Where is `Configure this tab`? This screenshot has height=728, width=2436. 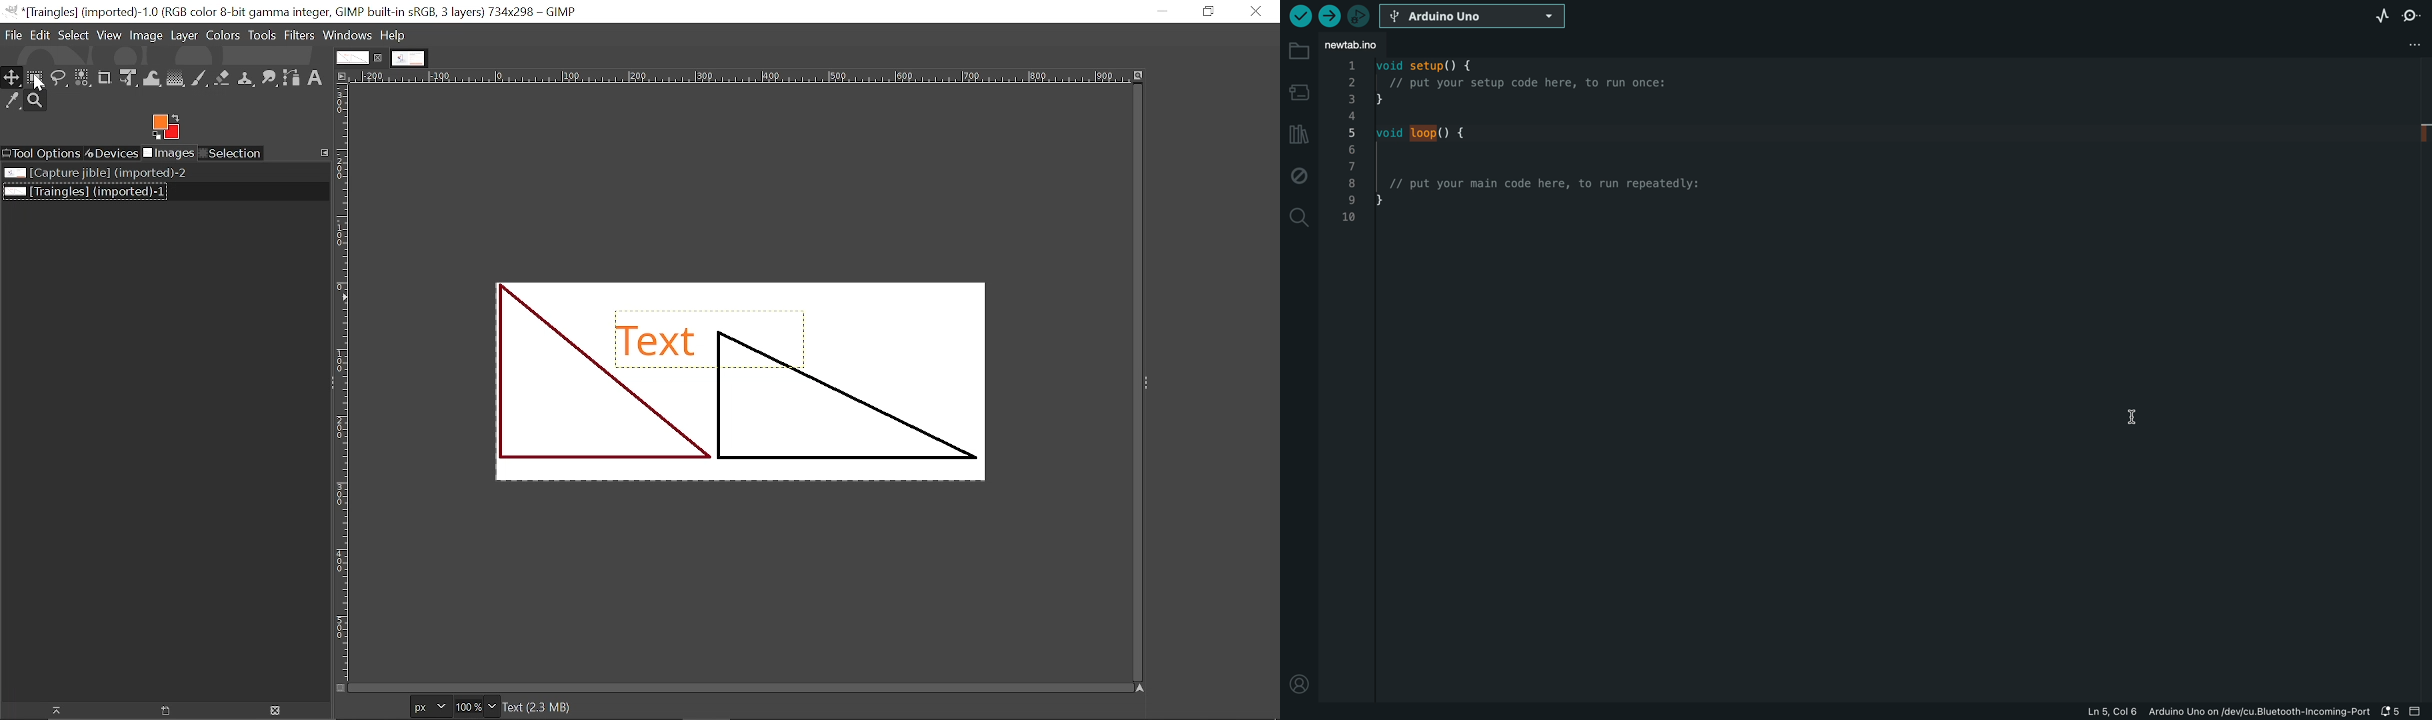
Configure this tab is located at coordinates (324, 152).